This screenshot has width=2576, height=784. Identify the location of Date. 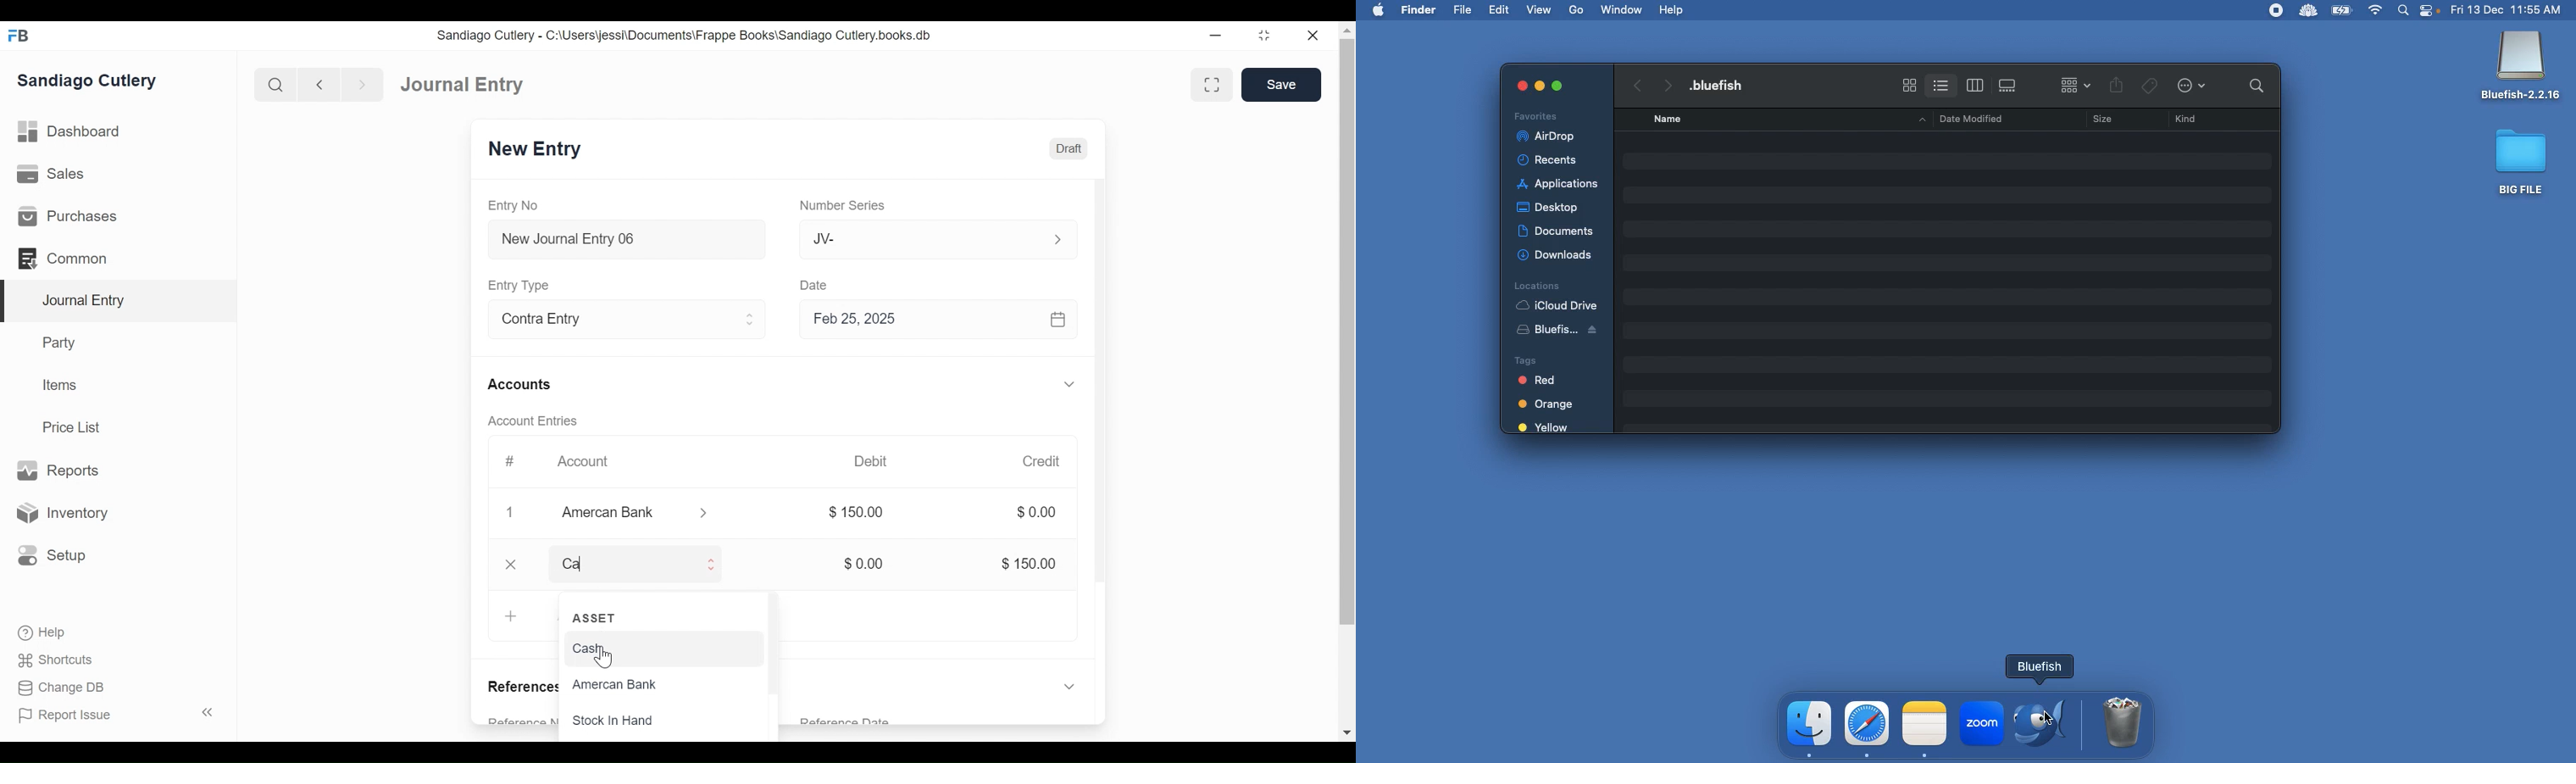
(816, 285).